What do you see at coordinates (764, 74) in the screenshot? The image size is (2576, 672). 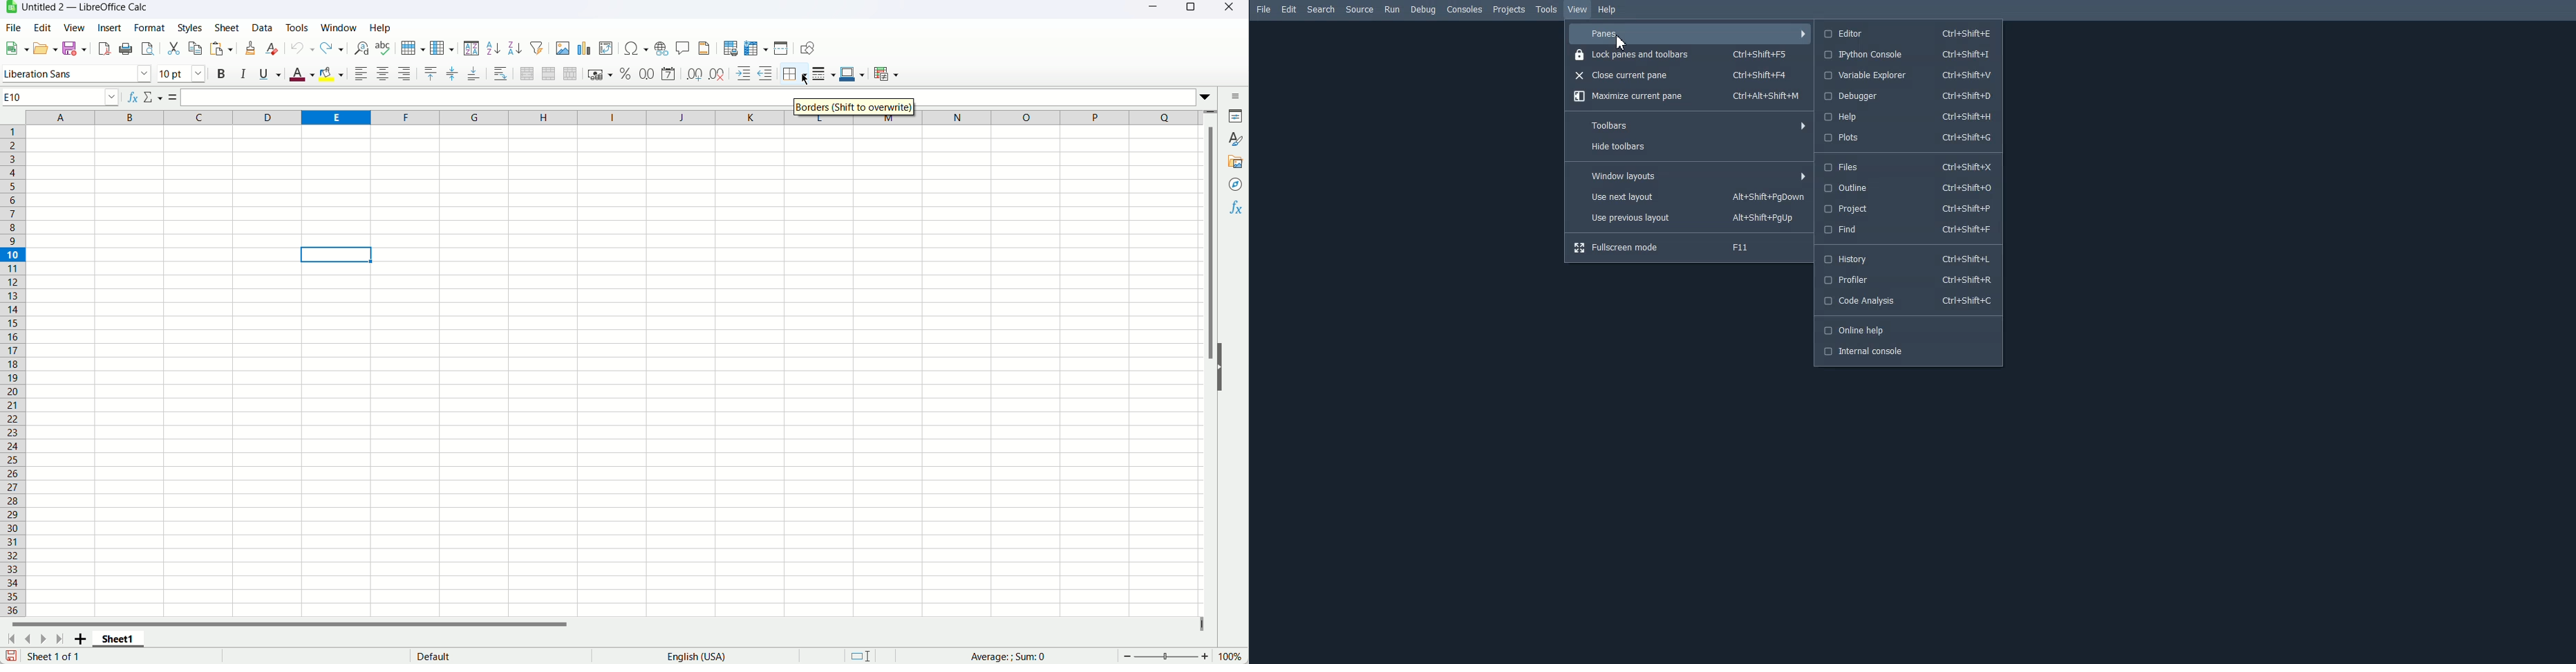 I see `Decrease indent` at bounding box center [764, 74].